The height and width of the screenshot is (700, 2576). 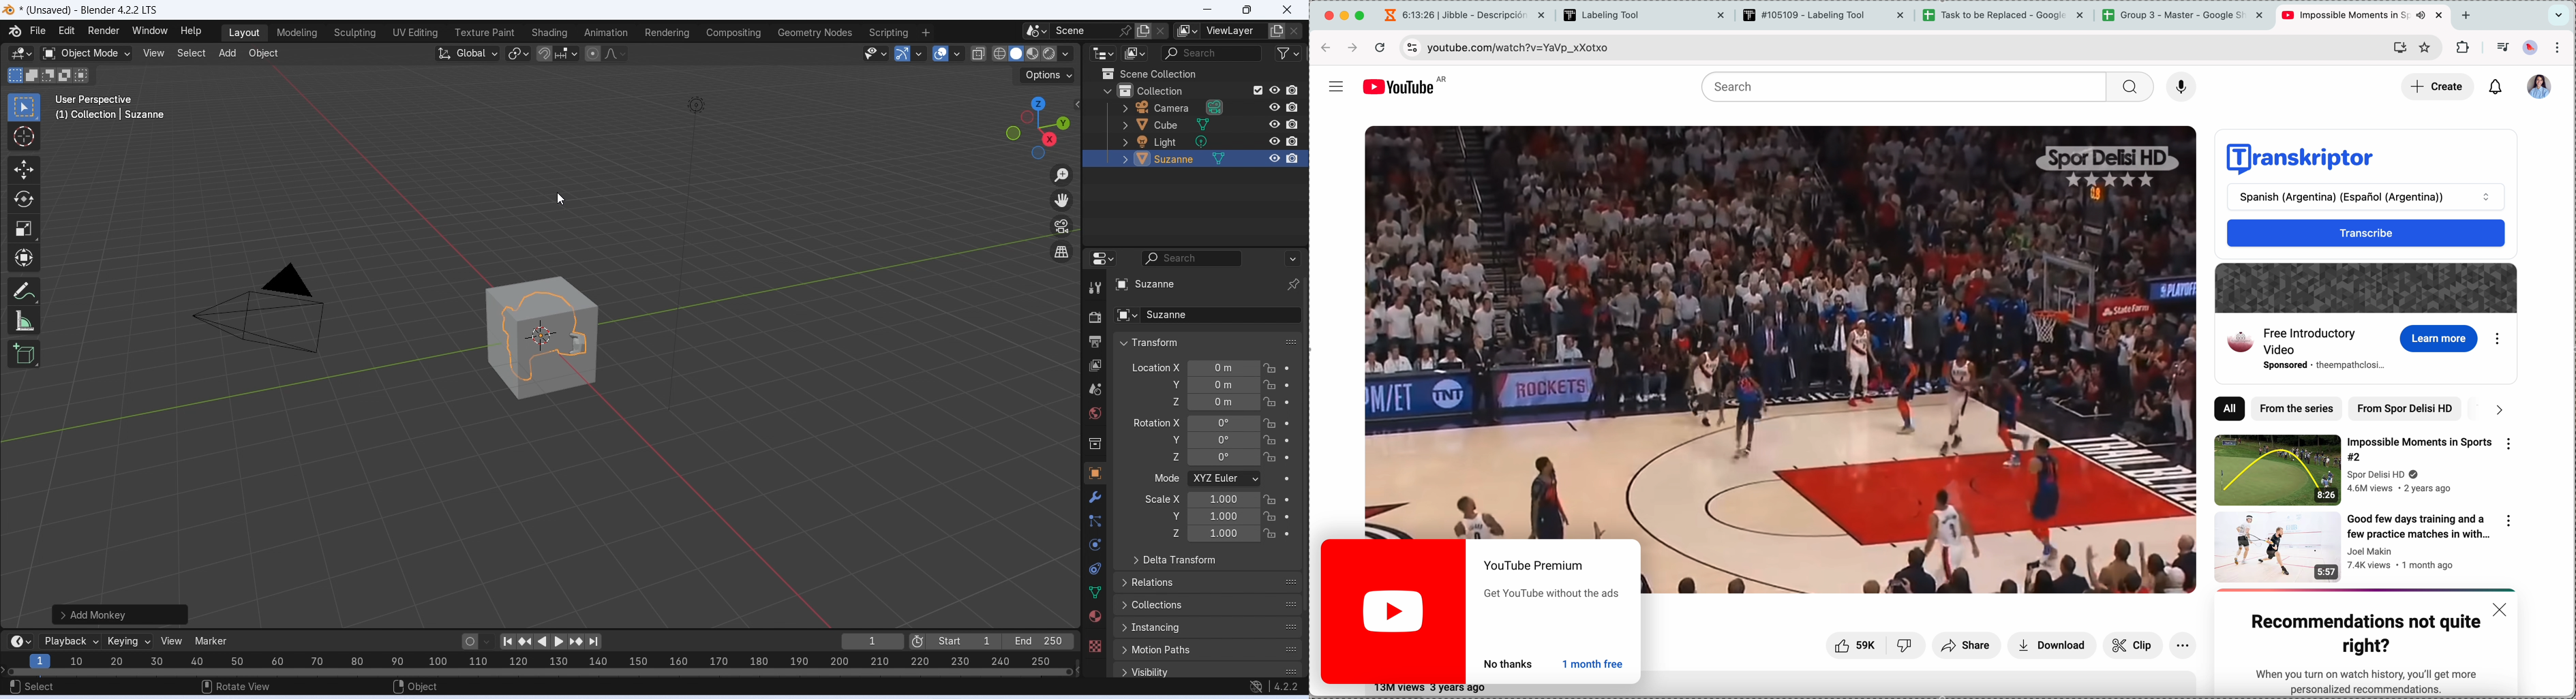 What do you see at coordinates (37, 31) in the screenshot?
I see `File` at bounding box center [37, 31].